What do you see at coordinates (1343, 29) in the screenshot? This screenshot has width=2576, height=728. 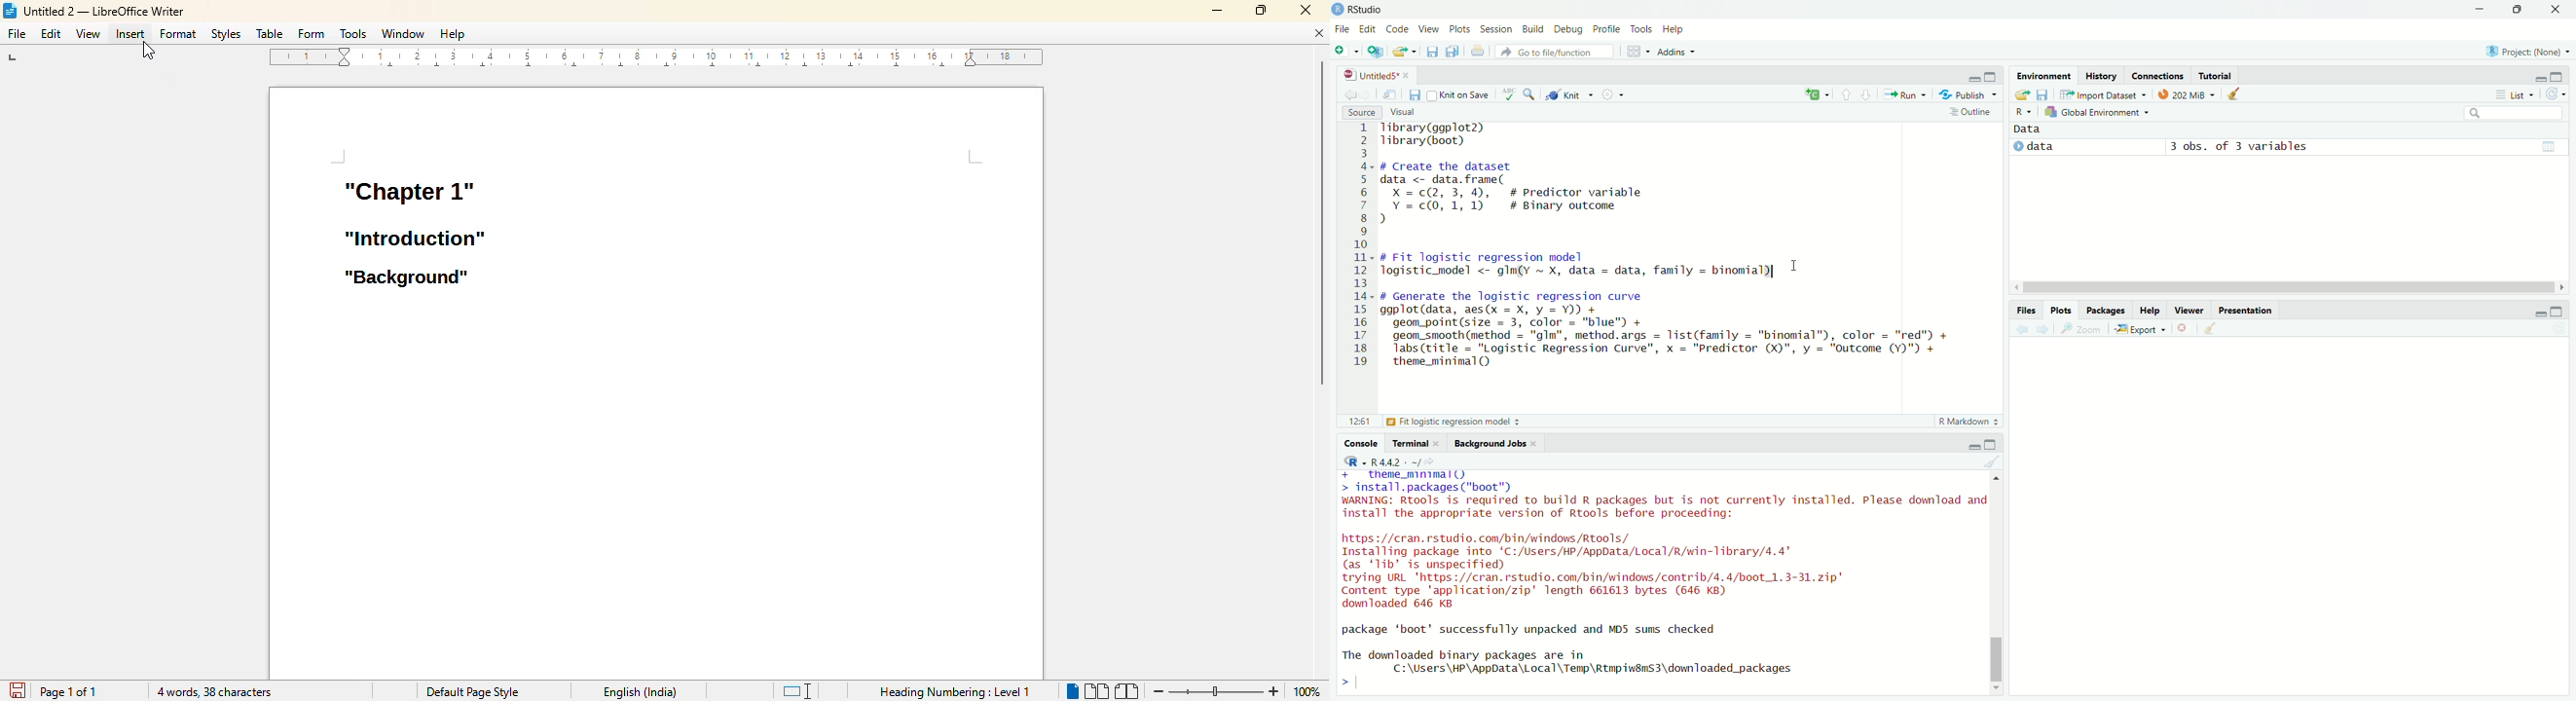 I see `File` at bounding box center [1343, 29].